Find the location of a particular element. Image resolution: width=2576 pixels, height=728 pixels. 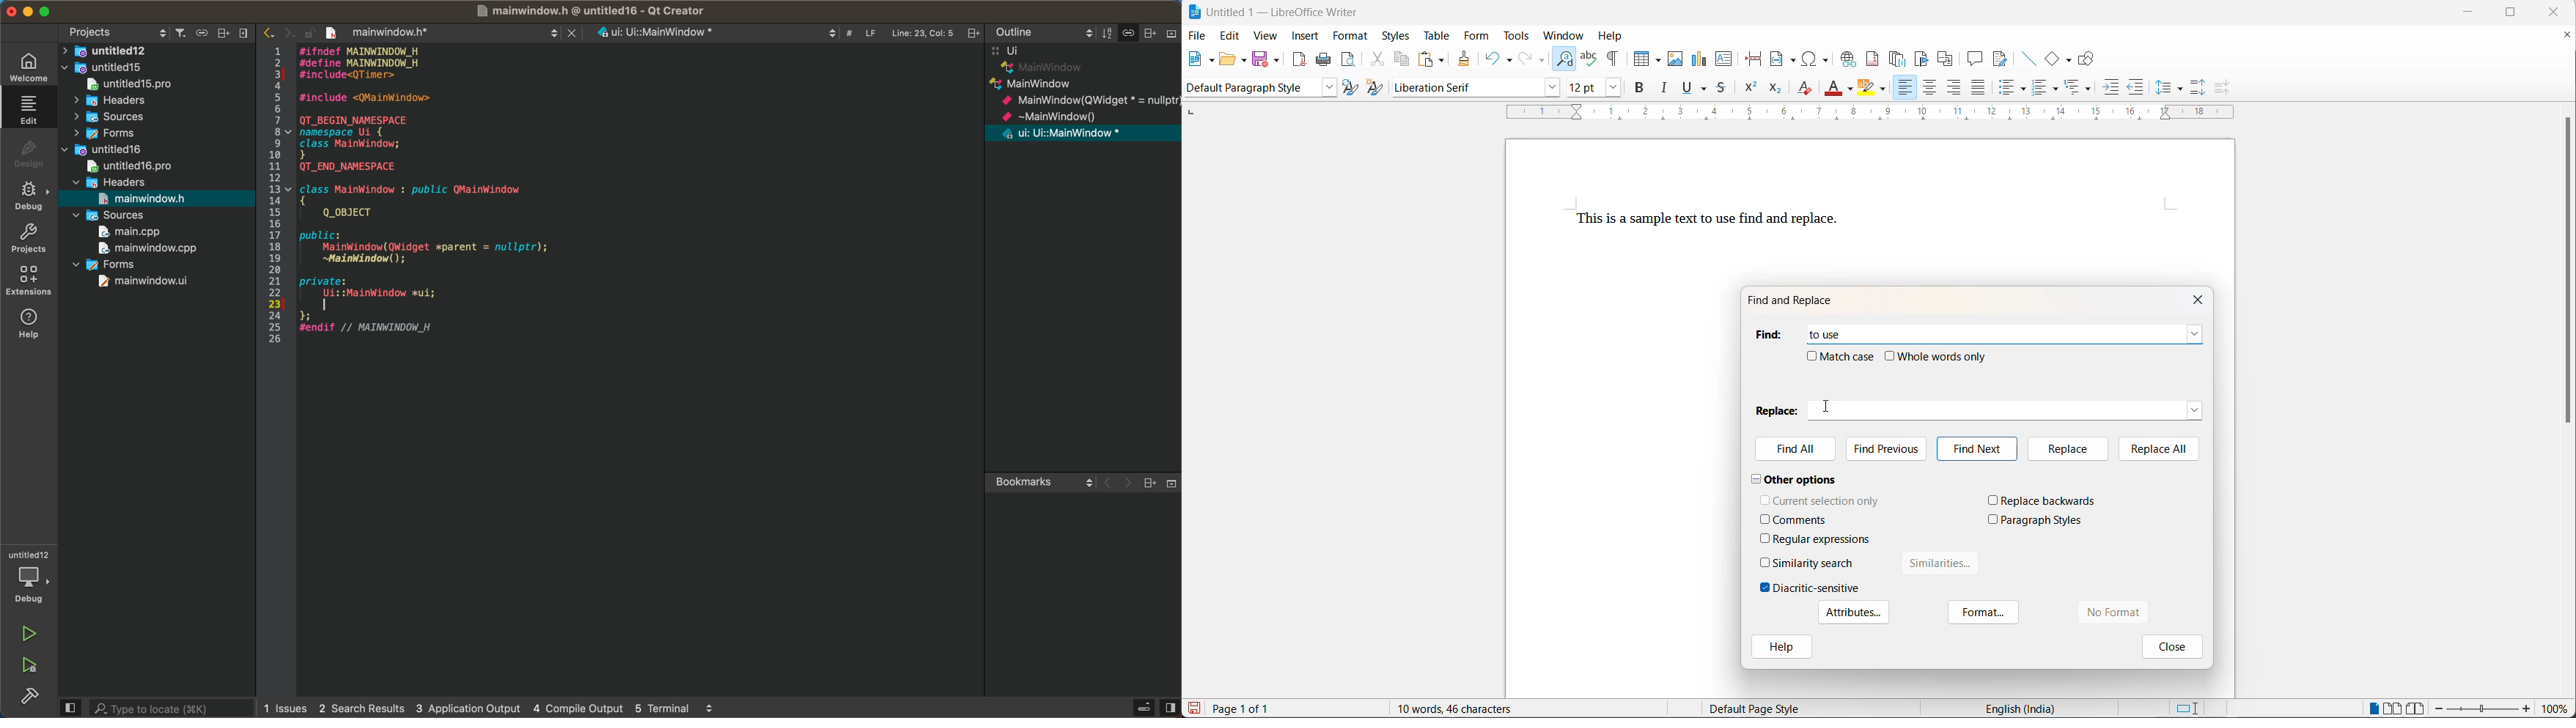

new file options is located at coordinates (1212, 61).